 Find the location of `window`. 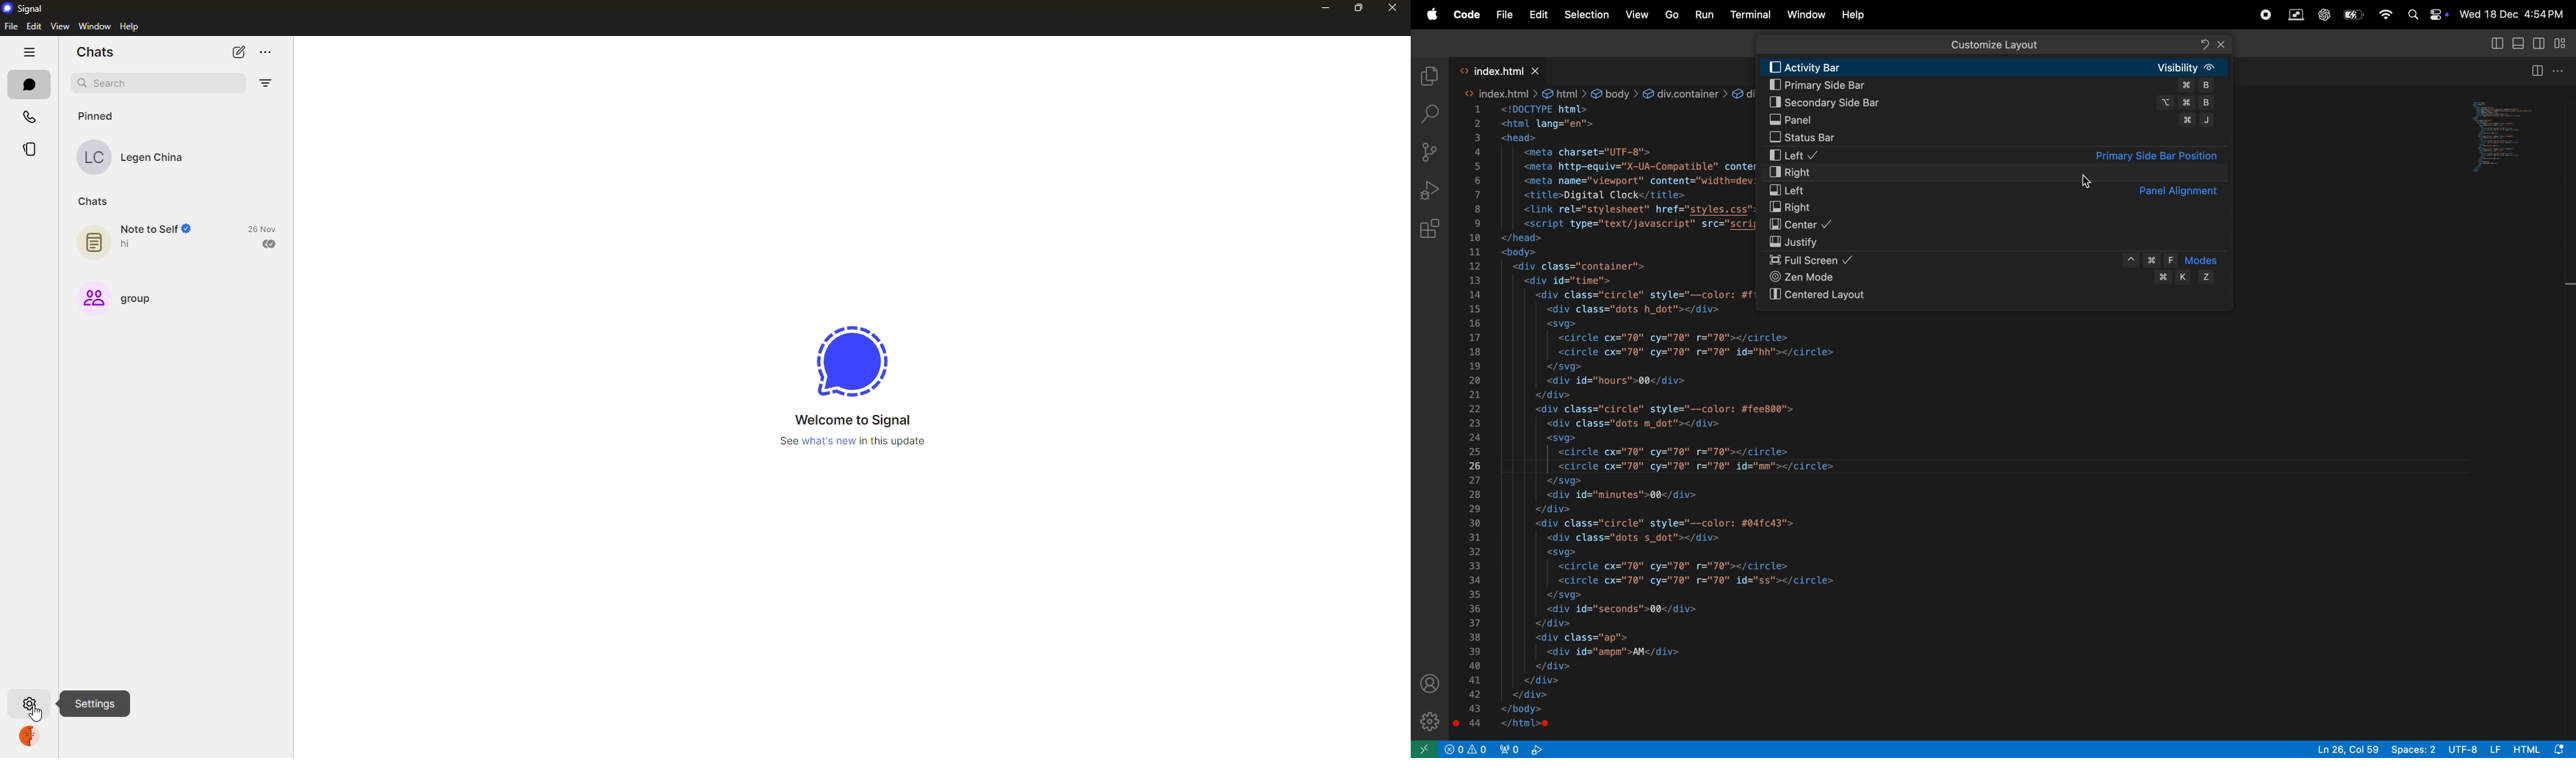

window is located at coordinates (97, 26).